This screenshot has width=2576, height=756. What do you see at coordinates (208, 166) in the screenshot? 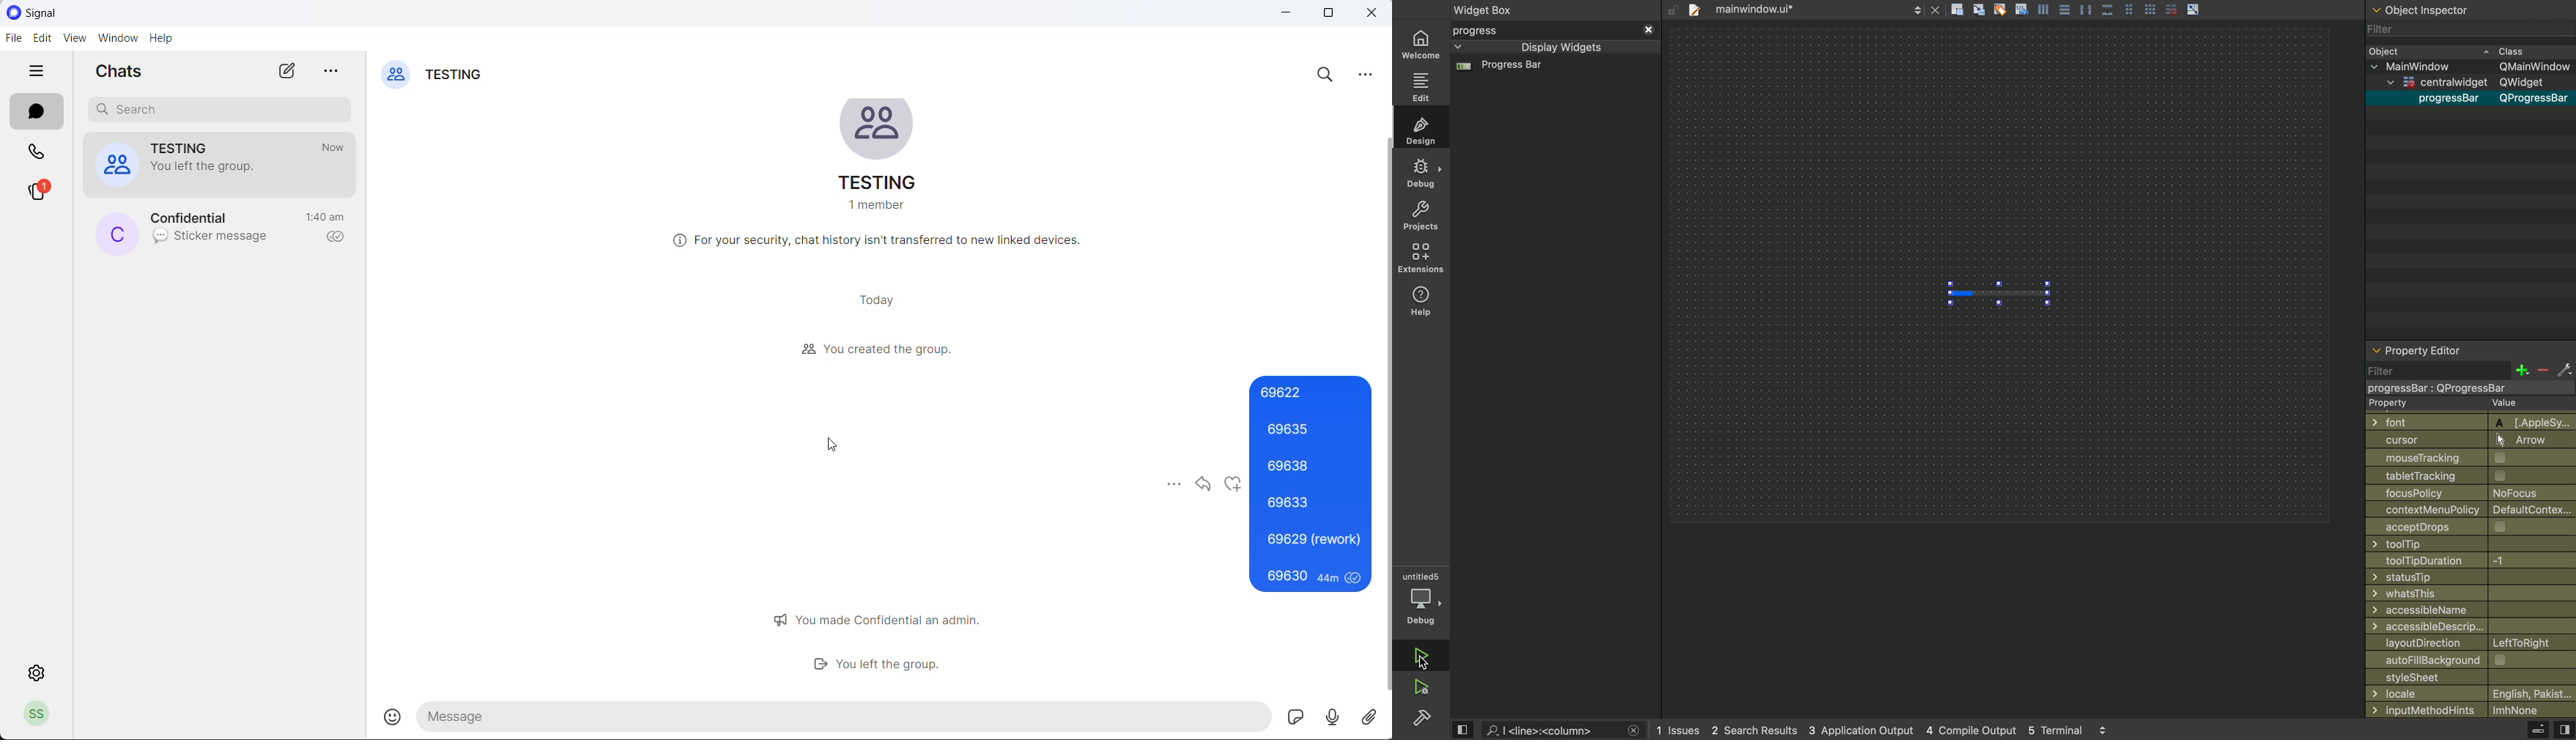
I see `leaving group message` at bounding box center [208, 166].